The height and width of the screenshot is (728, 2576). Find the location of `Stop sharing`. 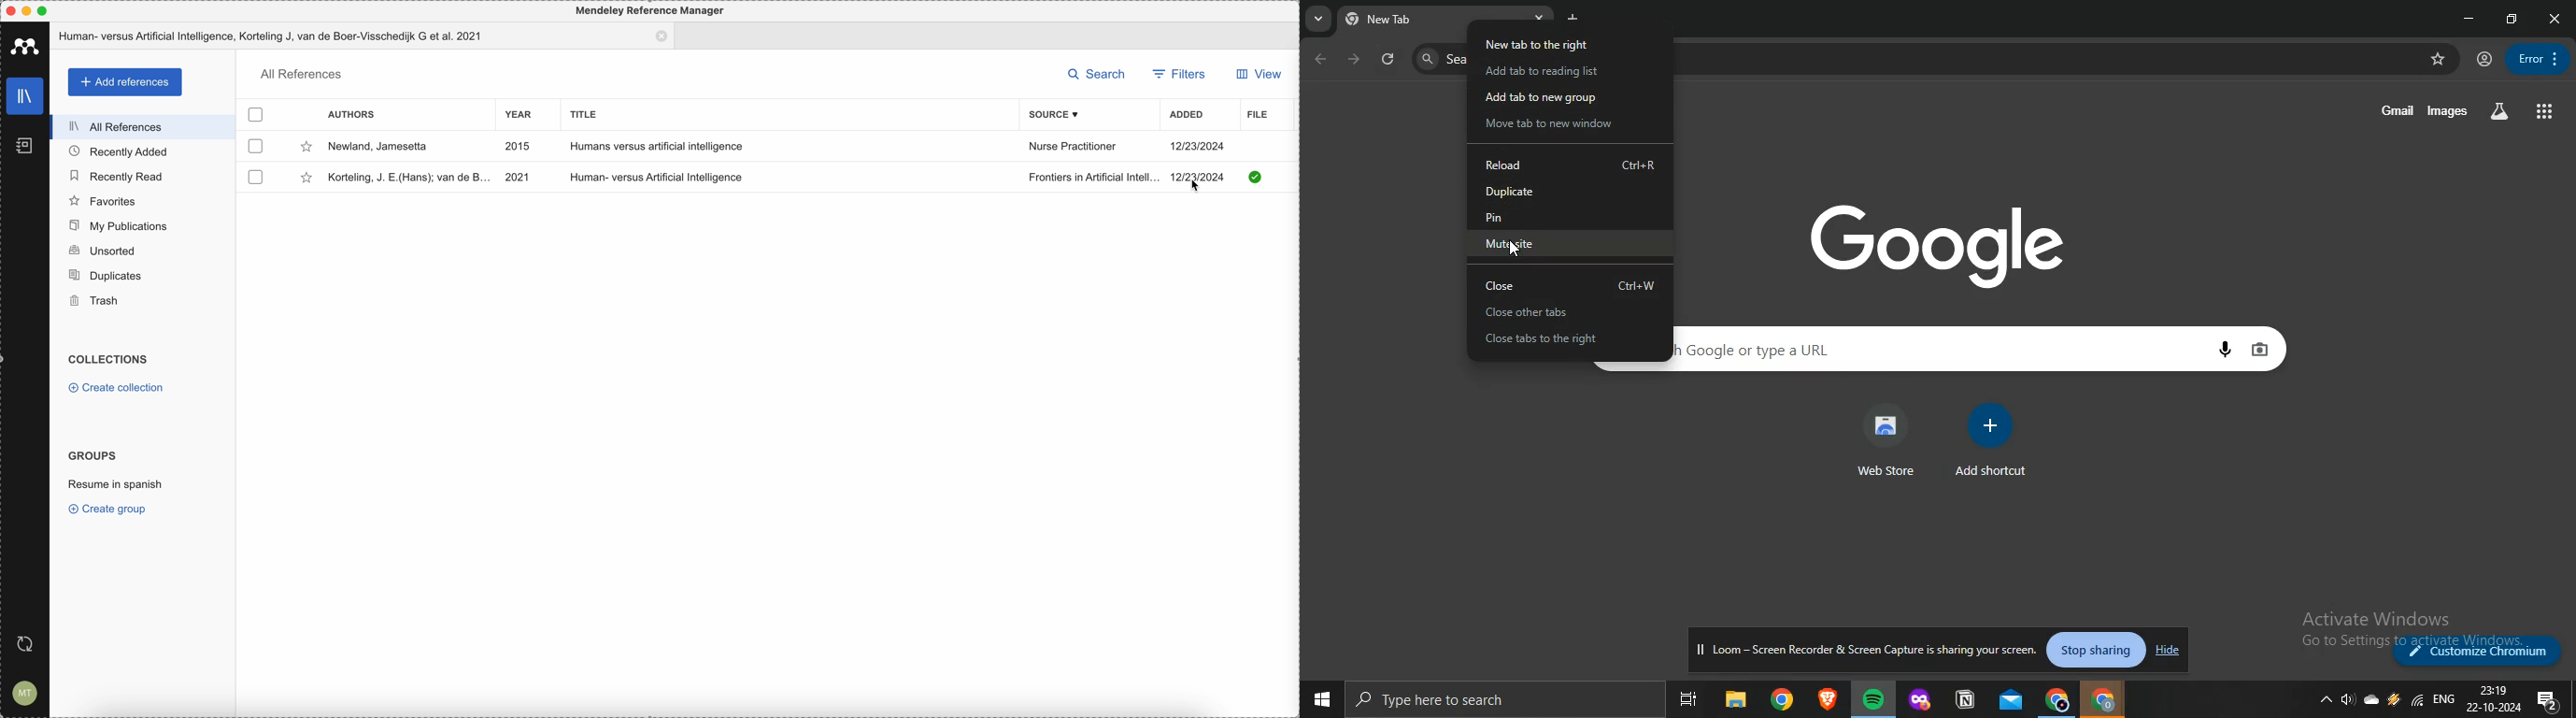

Stop sharing is located at coordinates (2099, 652).